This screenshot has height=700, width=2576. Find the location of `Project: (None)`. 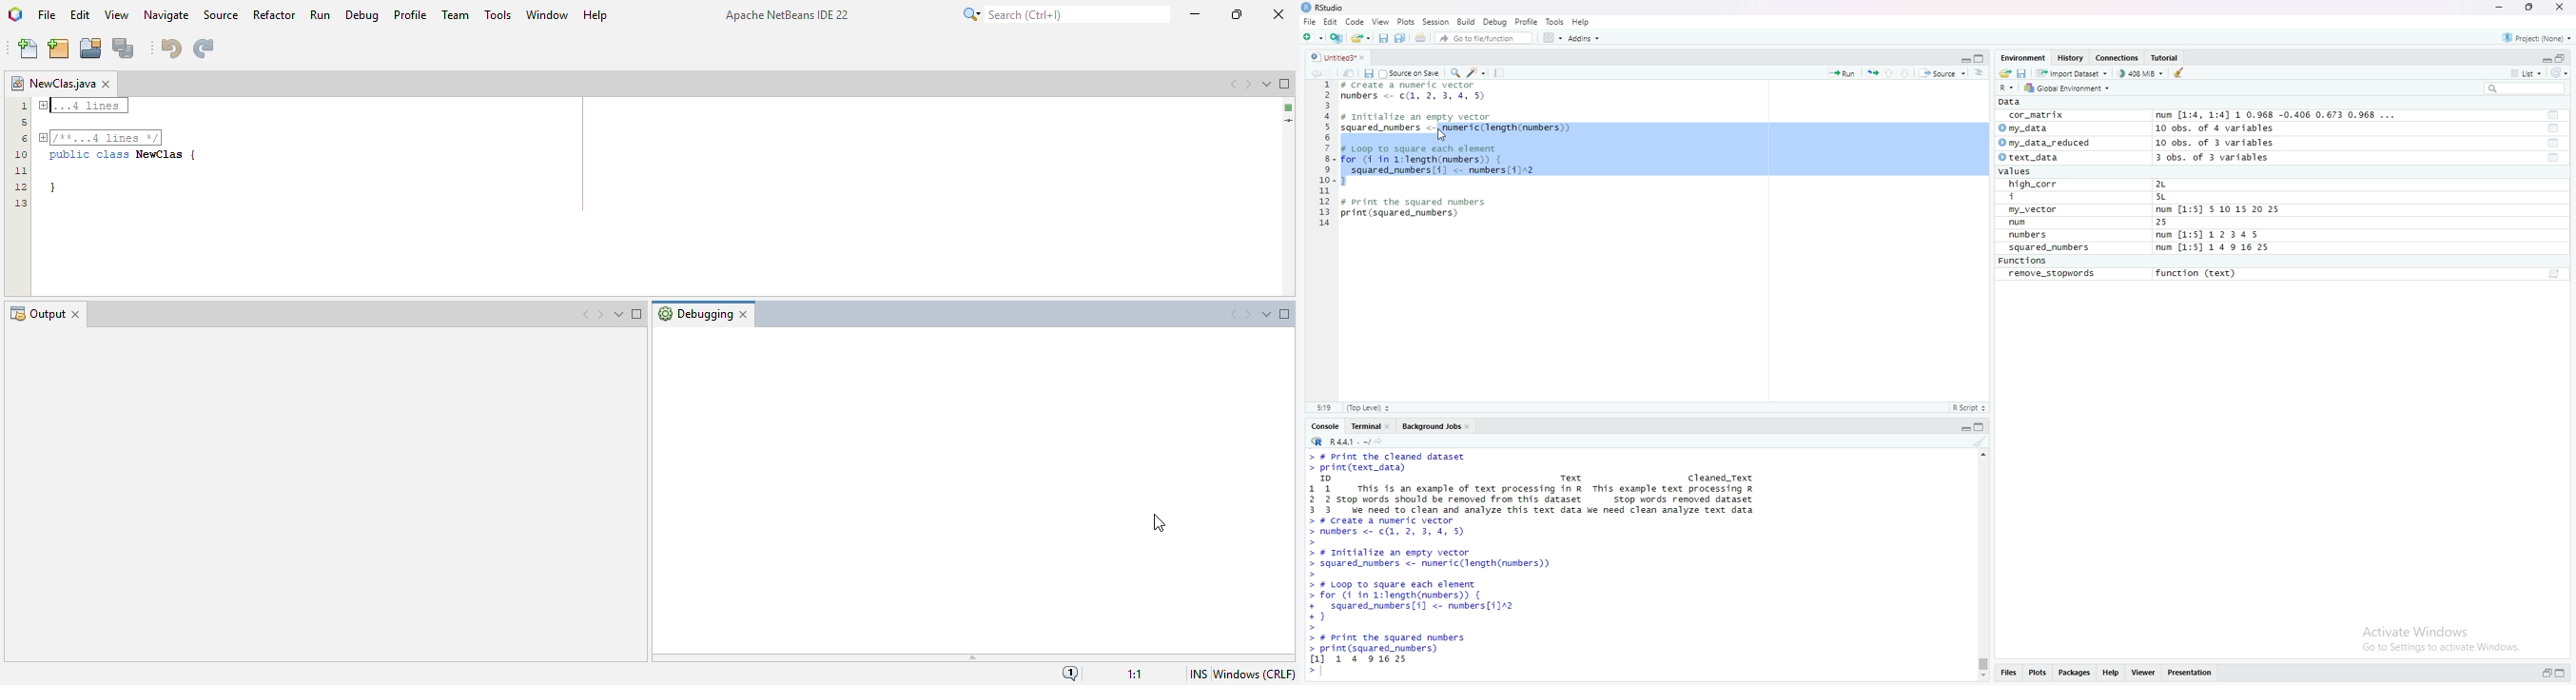

Project: (None) is located at coordinates (2538, 37).